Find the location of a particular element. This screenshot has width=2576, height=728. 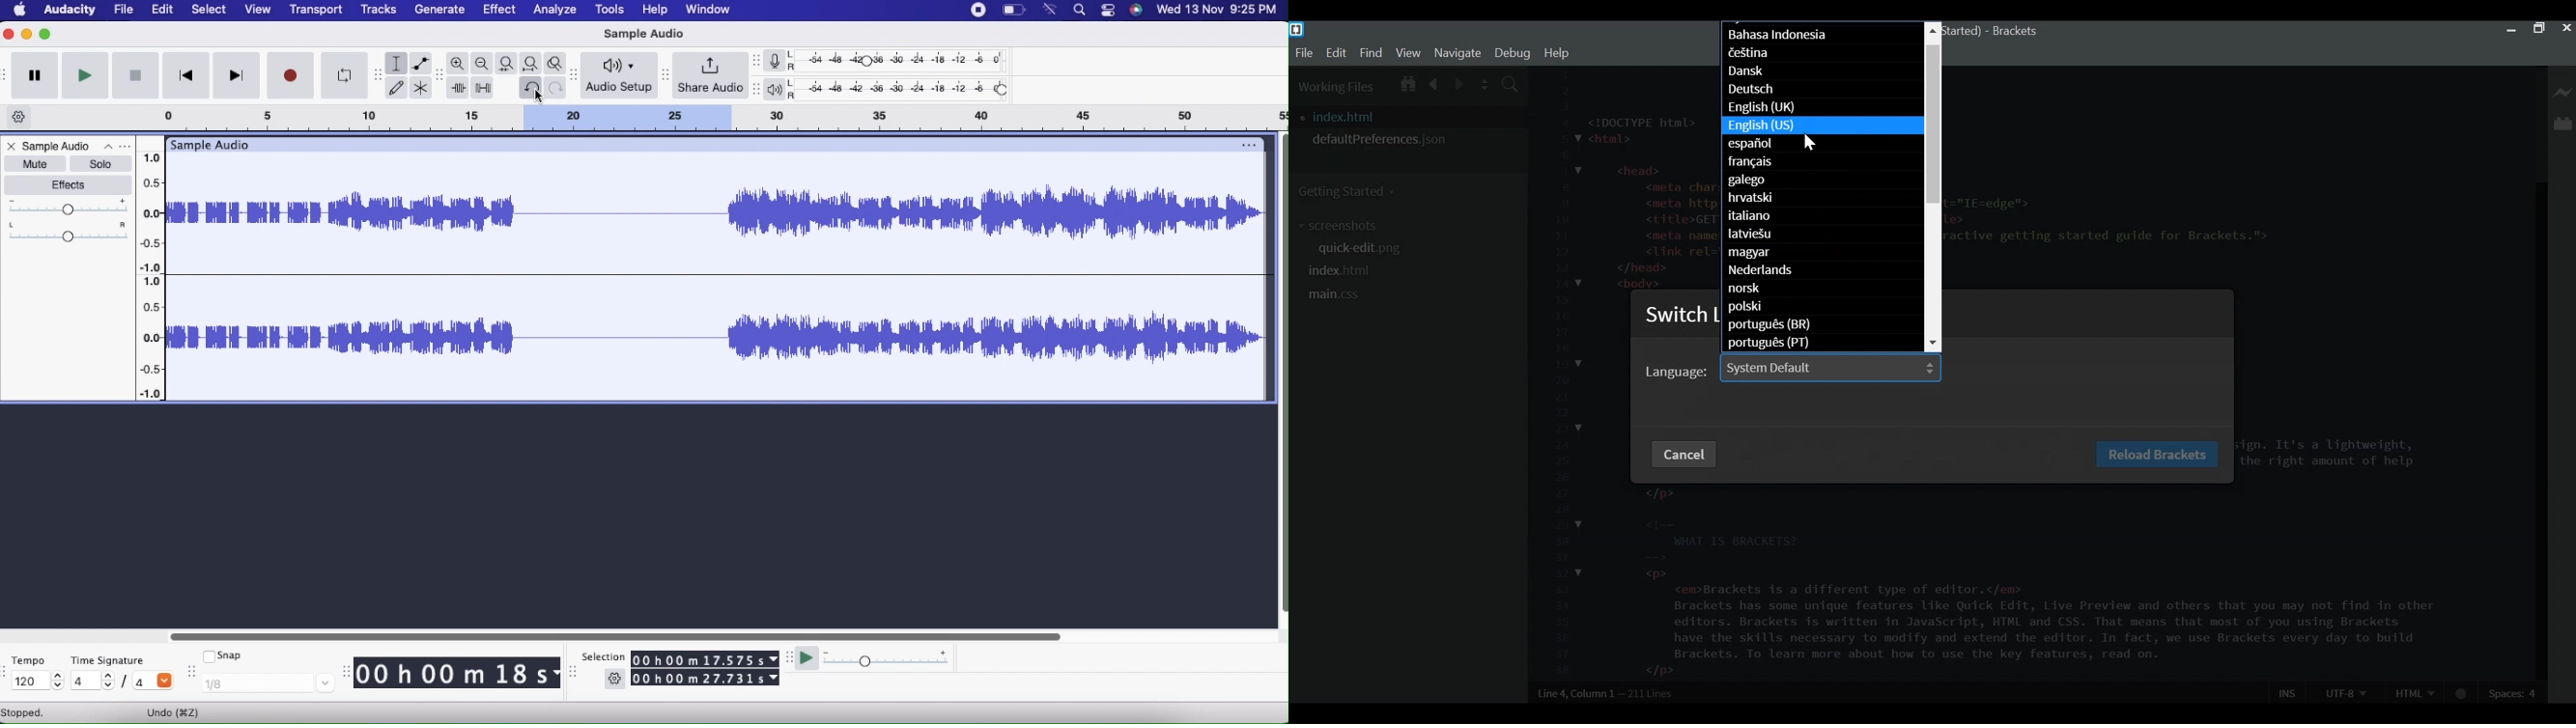

Scroll down is located at coordinates (1934, 343).